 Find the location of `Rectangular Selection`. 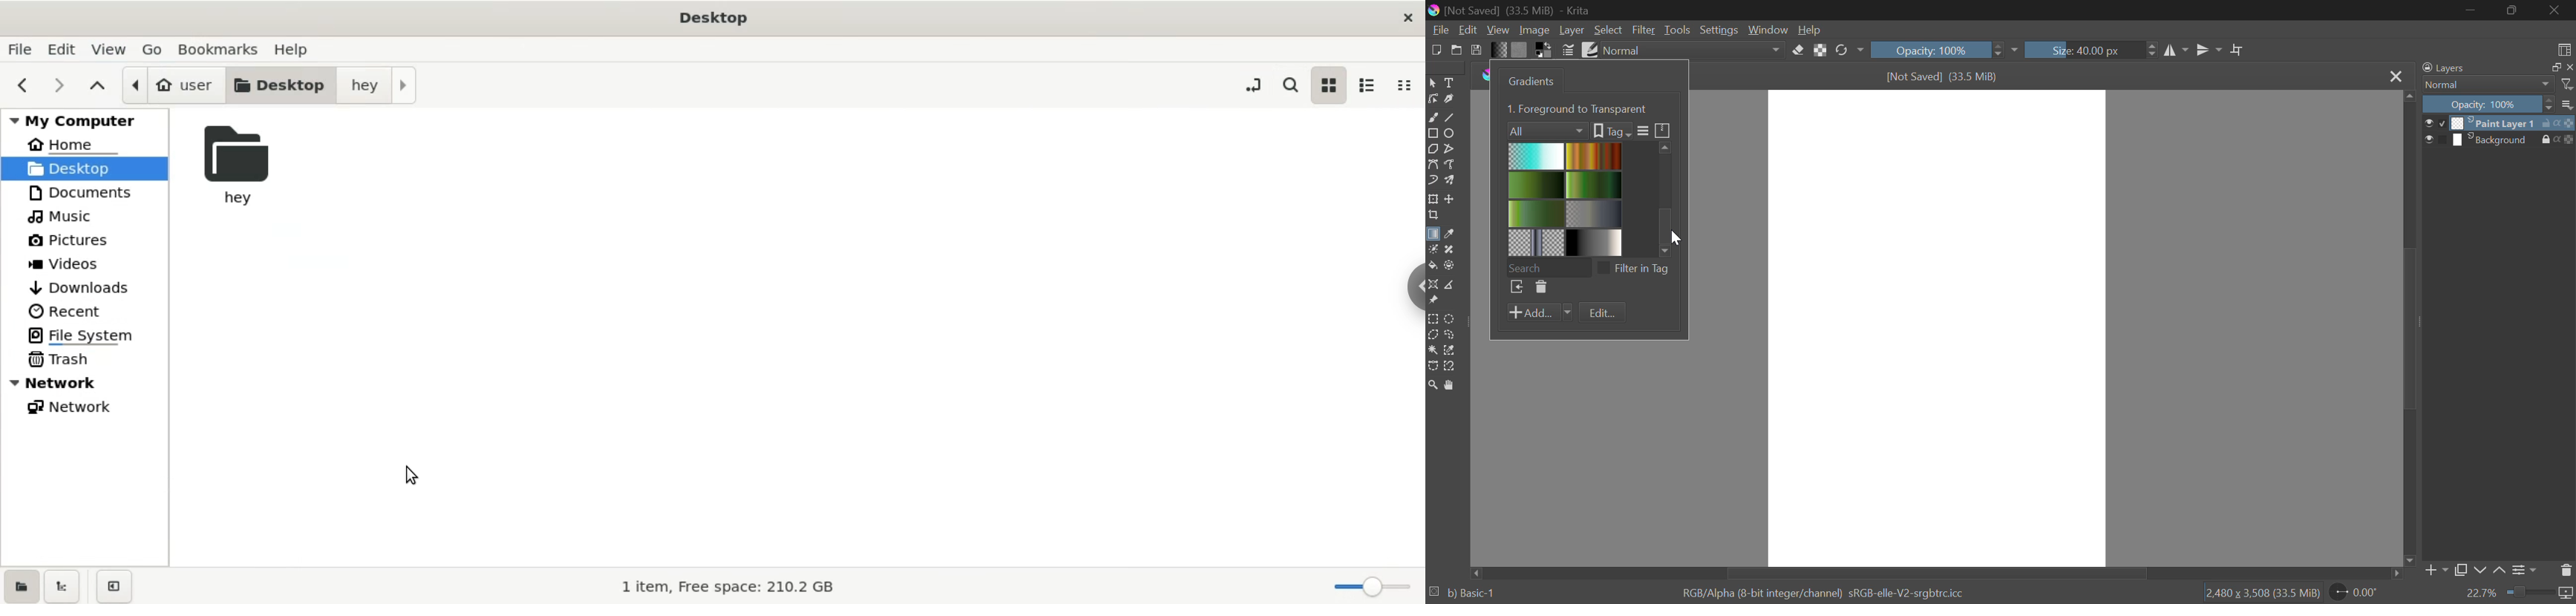

Rectangular Selection is located at coordinates (1434, 319).